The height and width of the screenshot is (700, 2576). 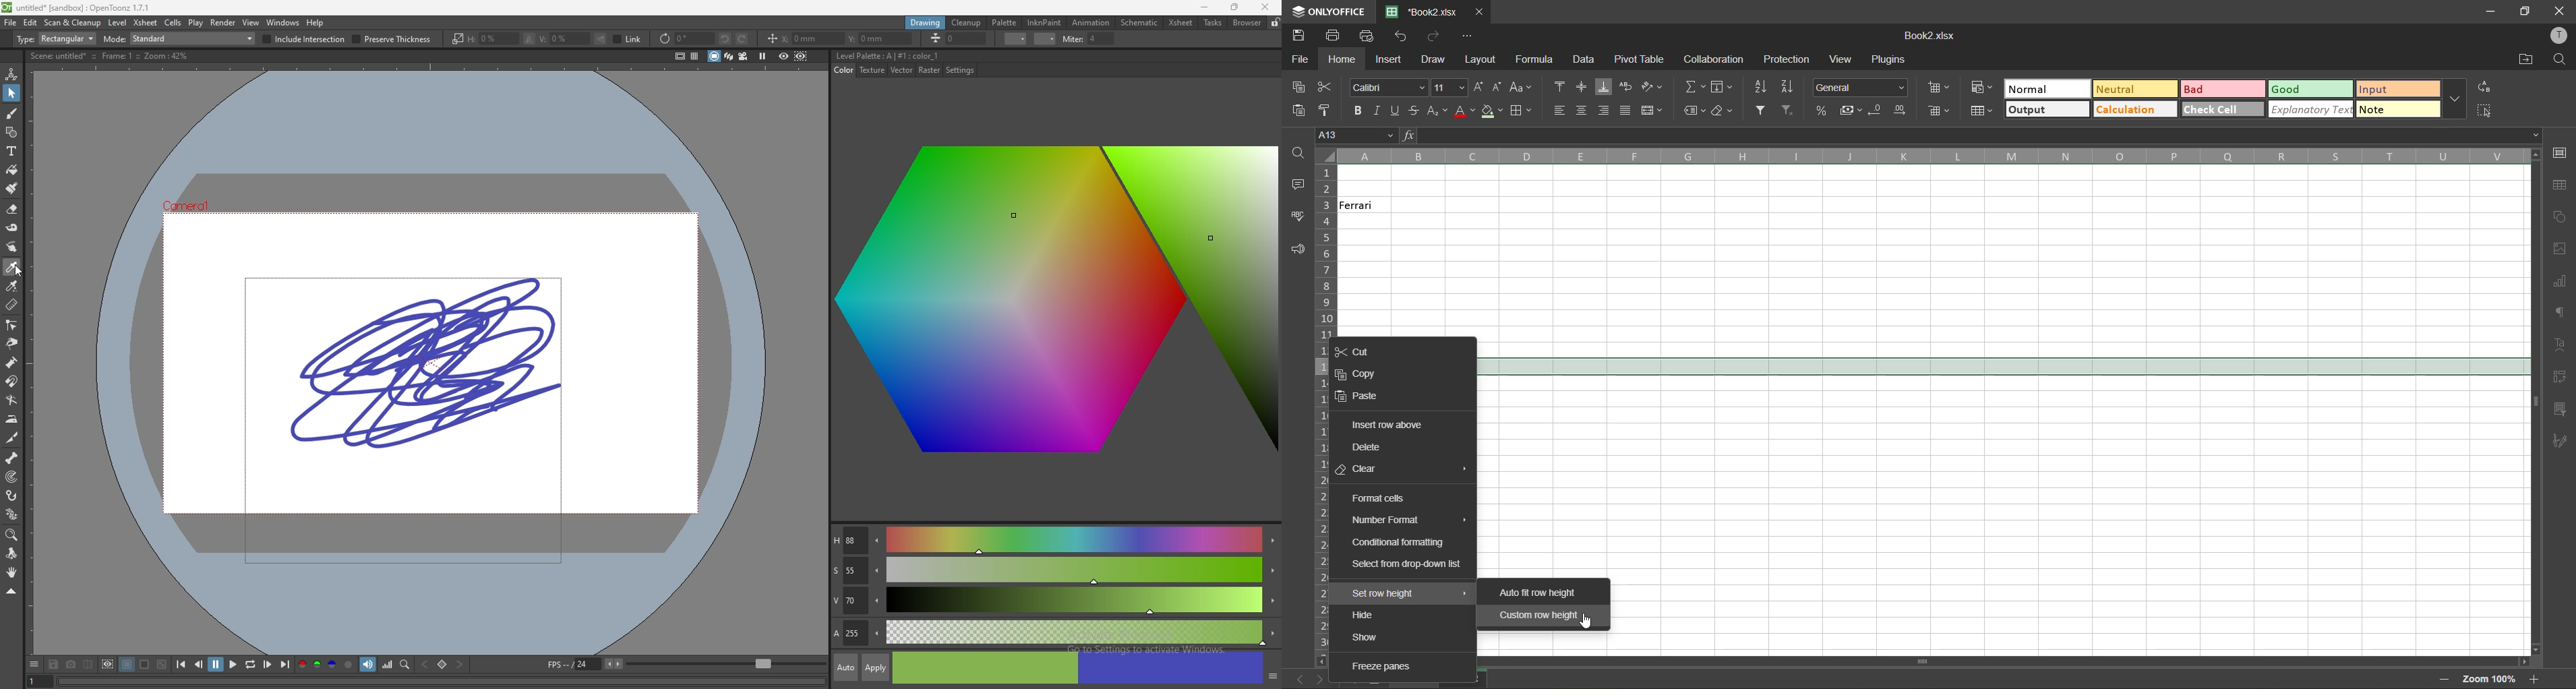 What do you see at coordinates (1652, 111) in the screenshot?
I see `merge and center` at bounding box center [1652, 111].